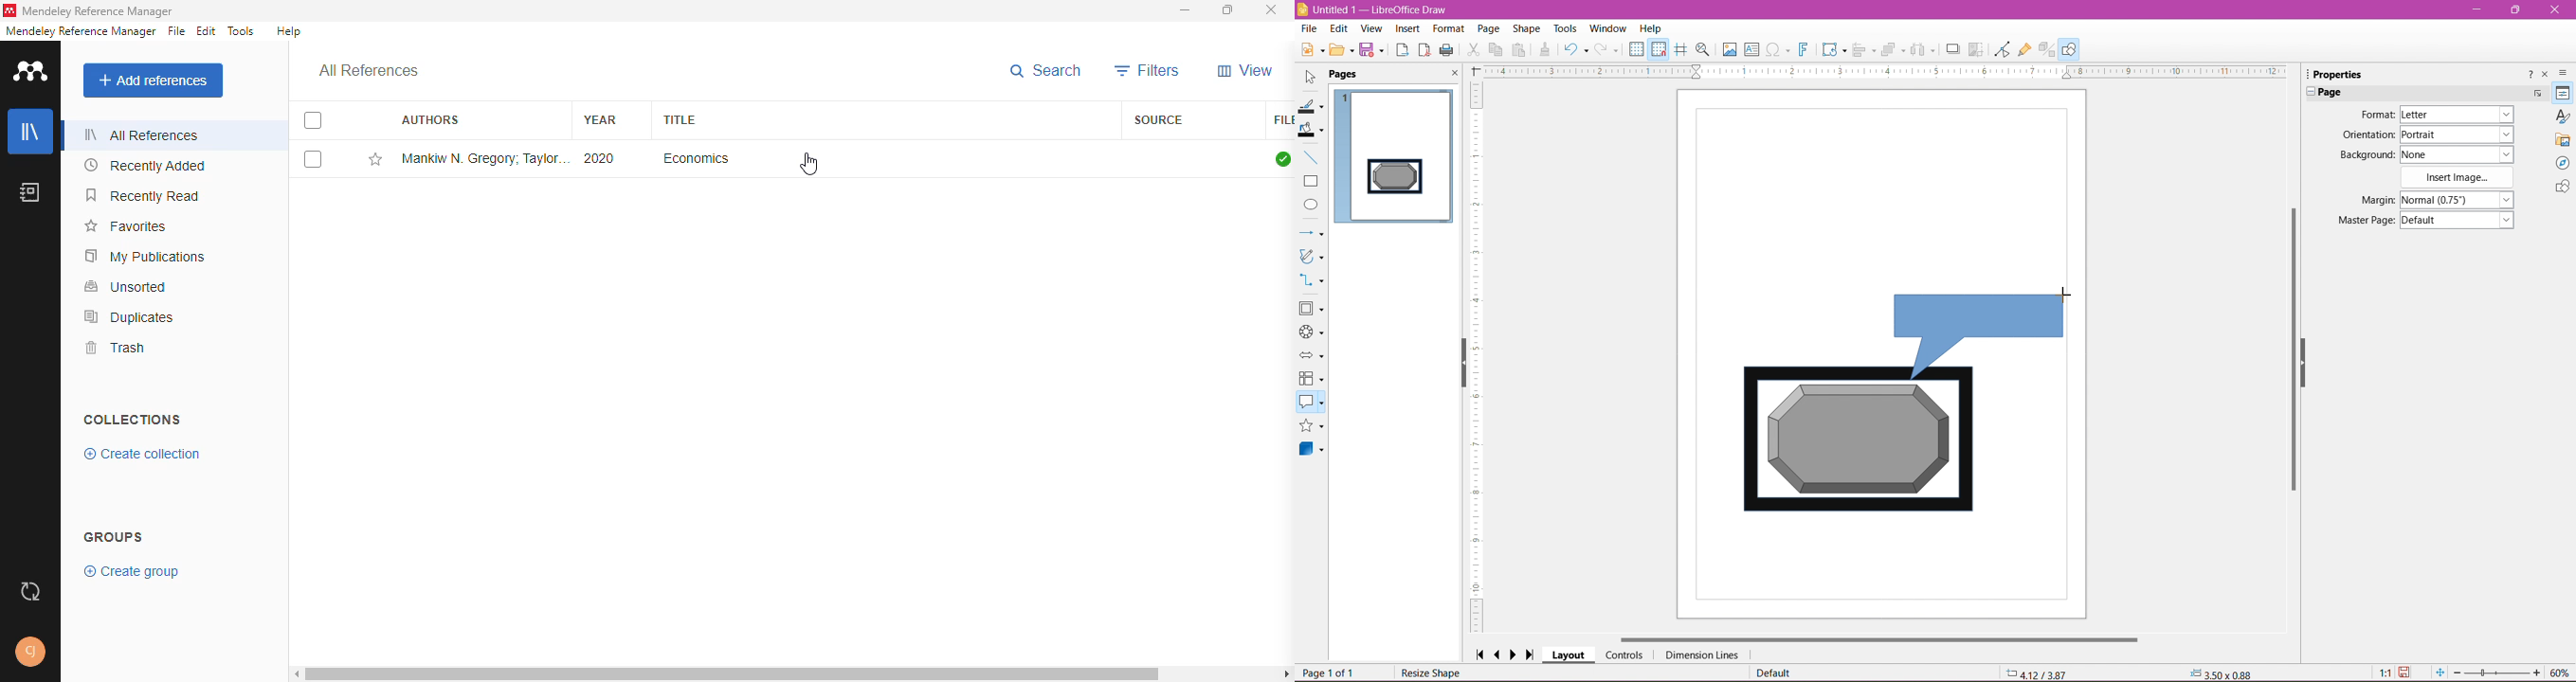  What do you see at coordinates (141, 456) in the screenshot?
I see `create collection` at bounding box center [141, 456].